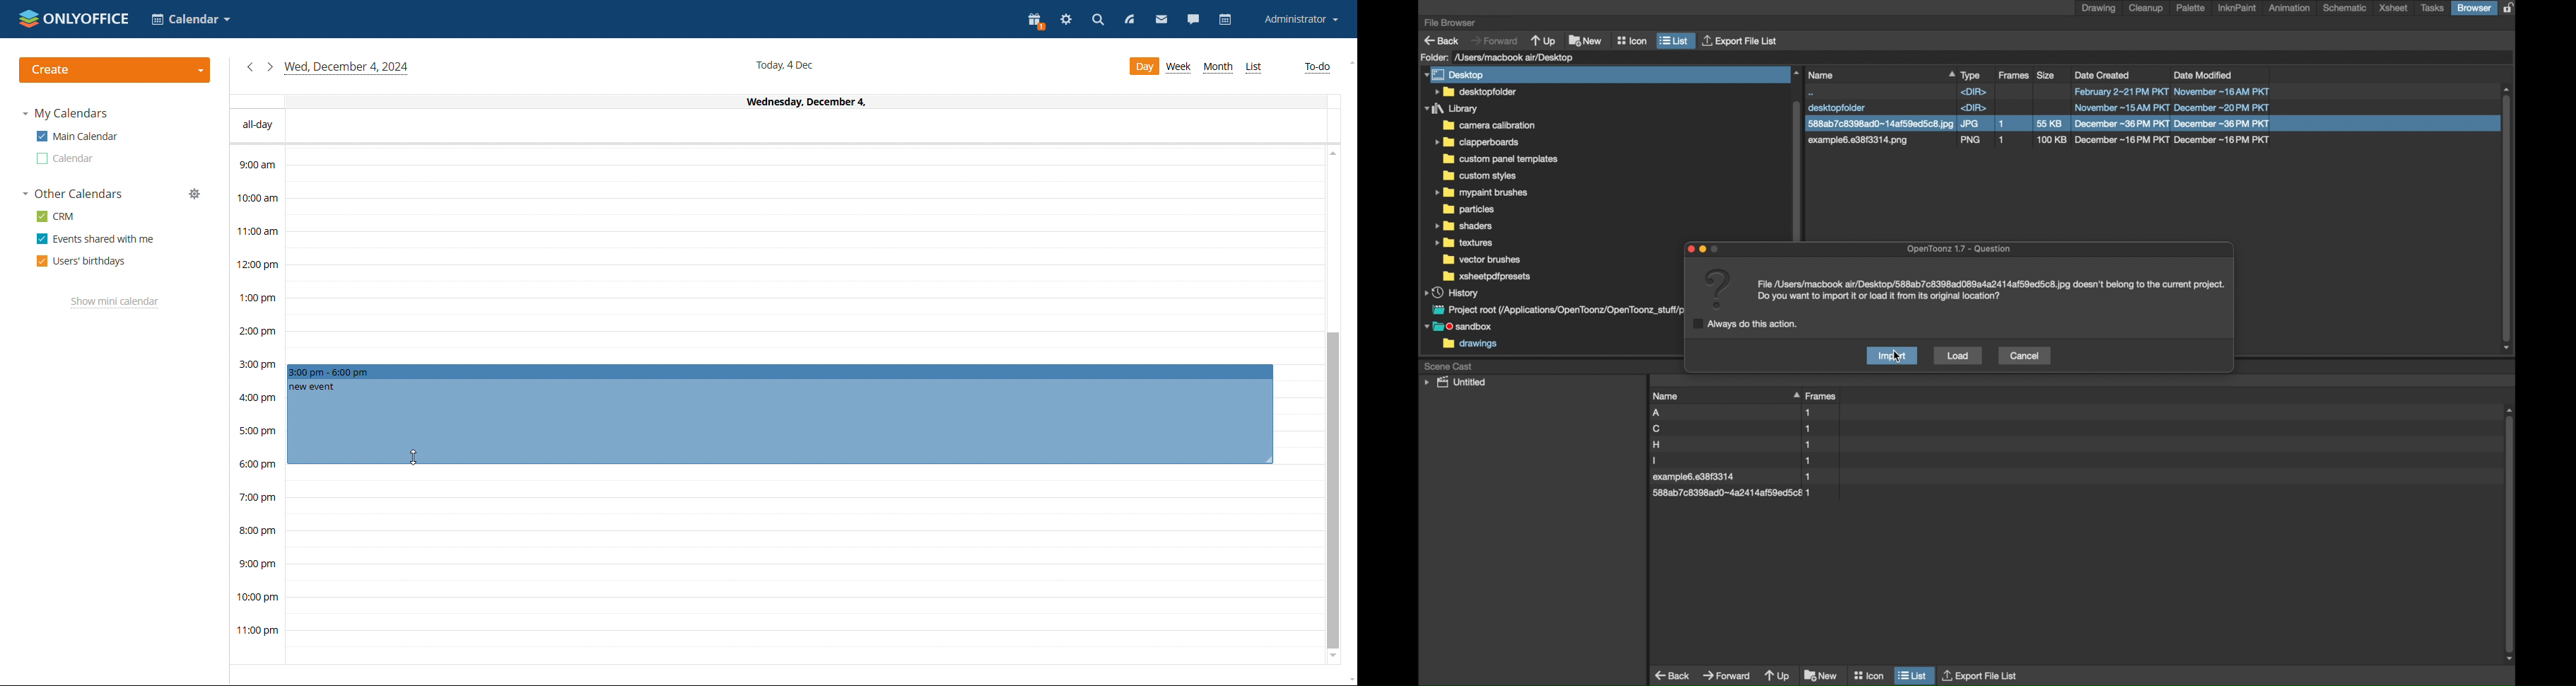  I want to click on checkbox, so click(1745, 324).